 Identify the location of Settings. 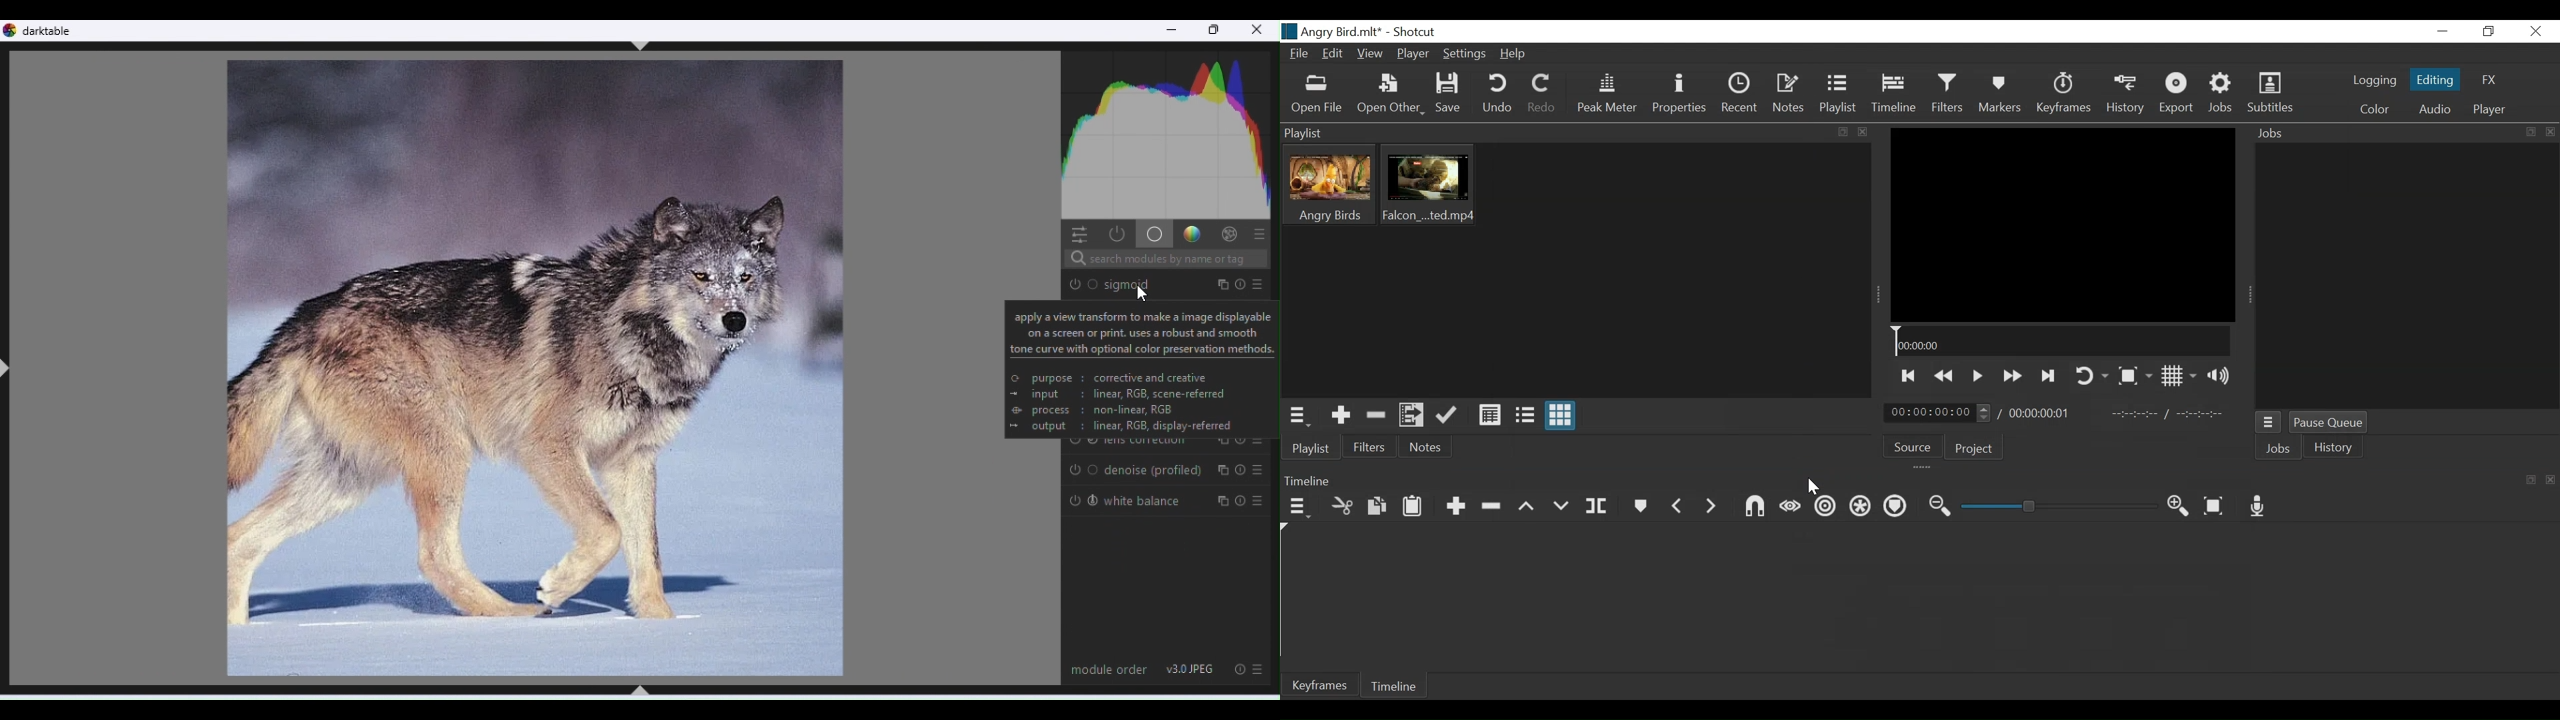
(1467, 53).